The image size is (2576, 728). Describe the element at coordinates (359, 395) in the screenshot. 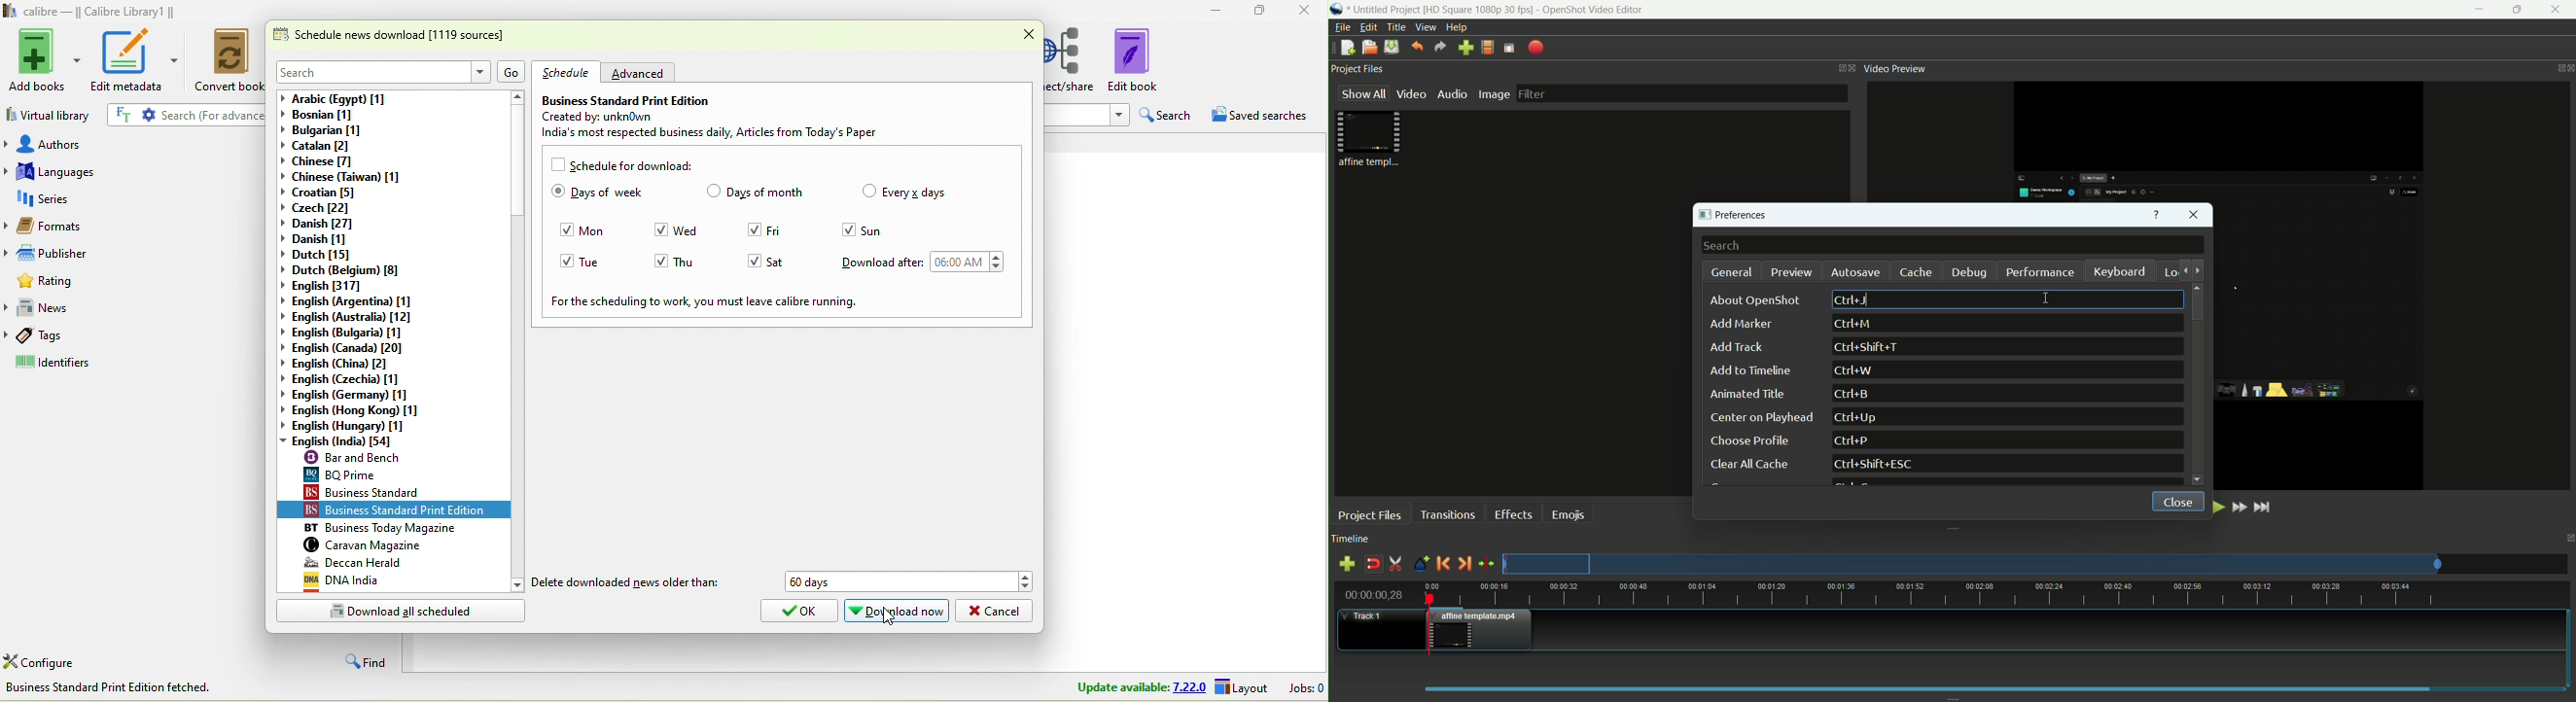

I see `english (germany)[1]` at that location.